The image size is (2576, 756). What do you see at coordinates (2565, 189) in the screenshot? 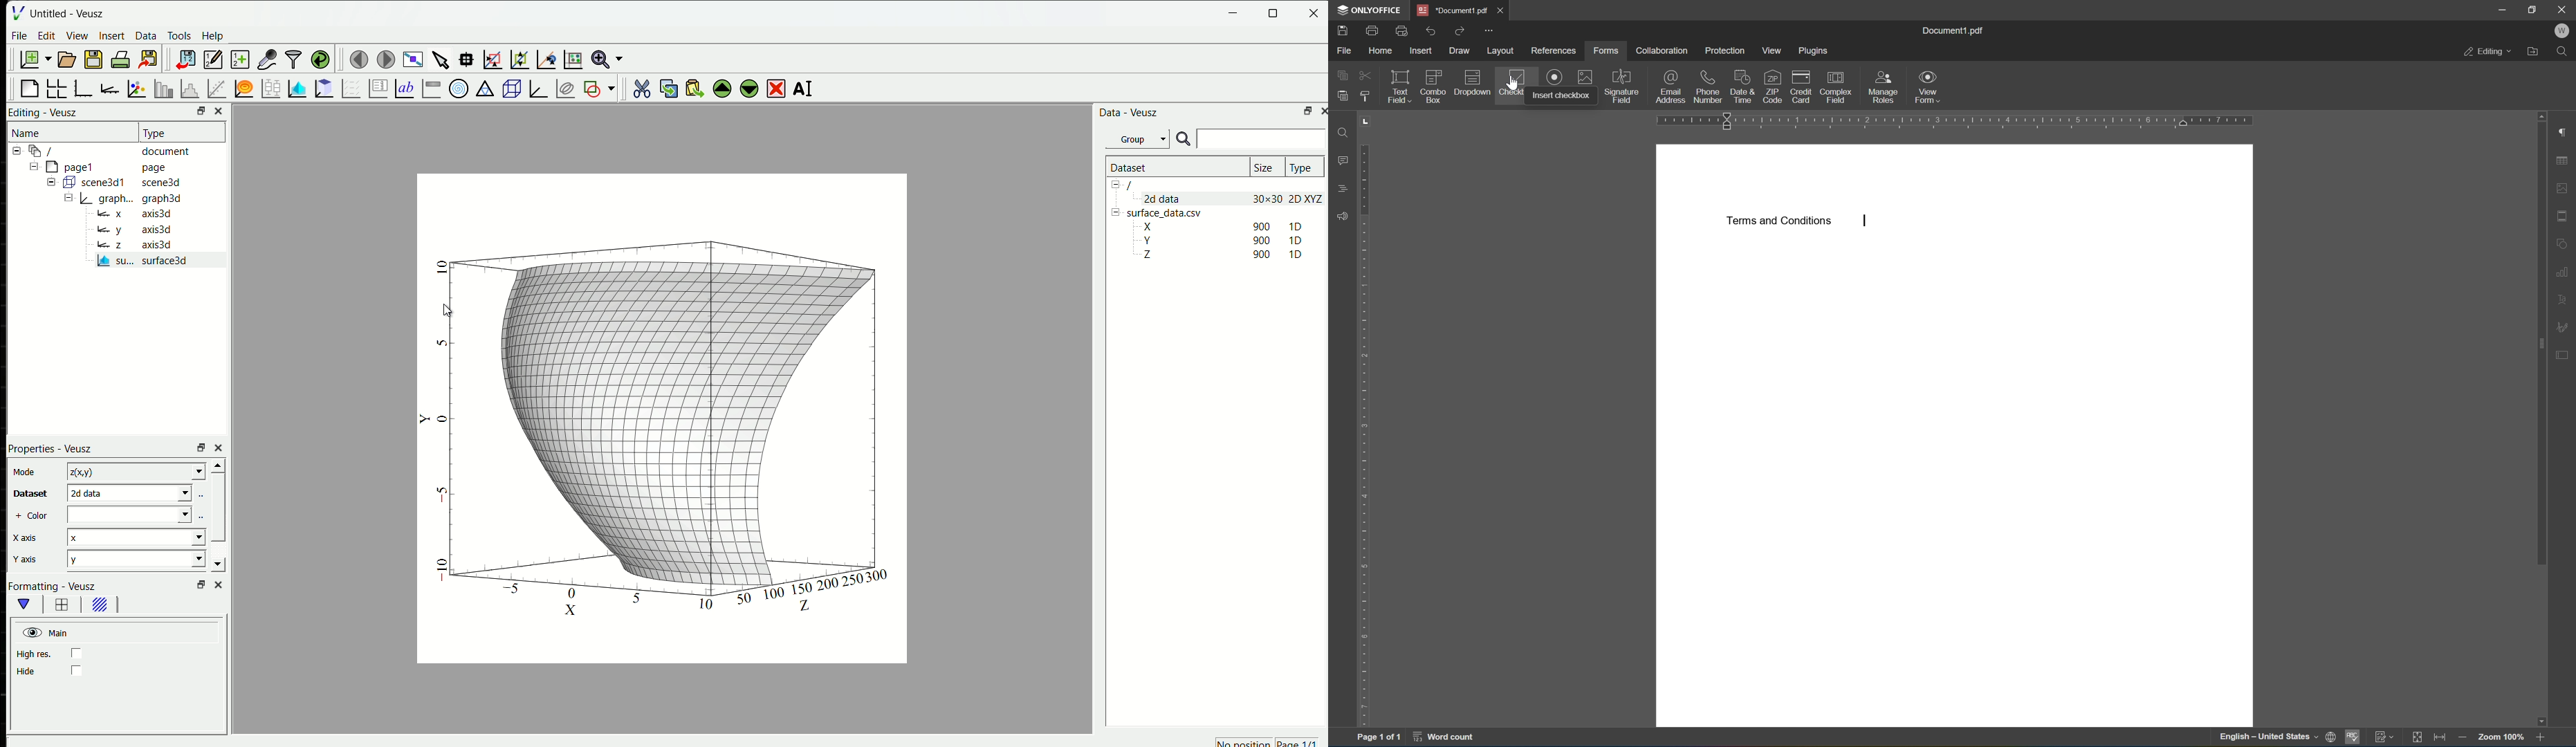
I see `image settings` at bounding box center [2565, 189].